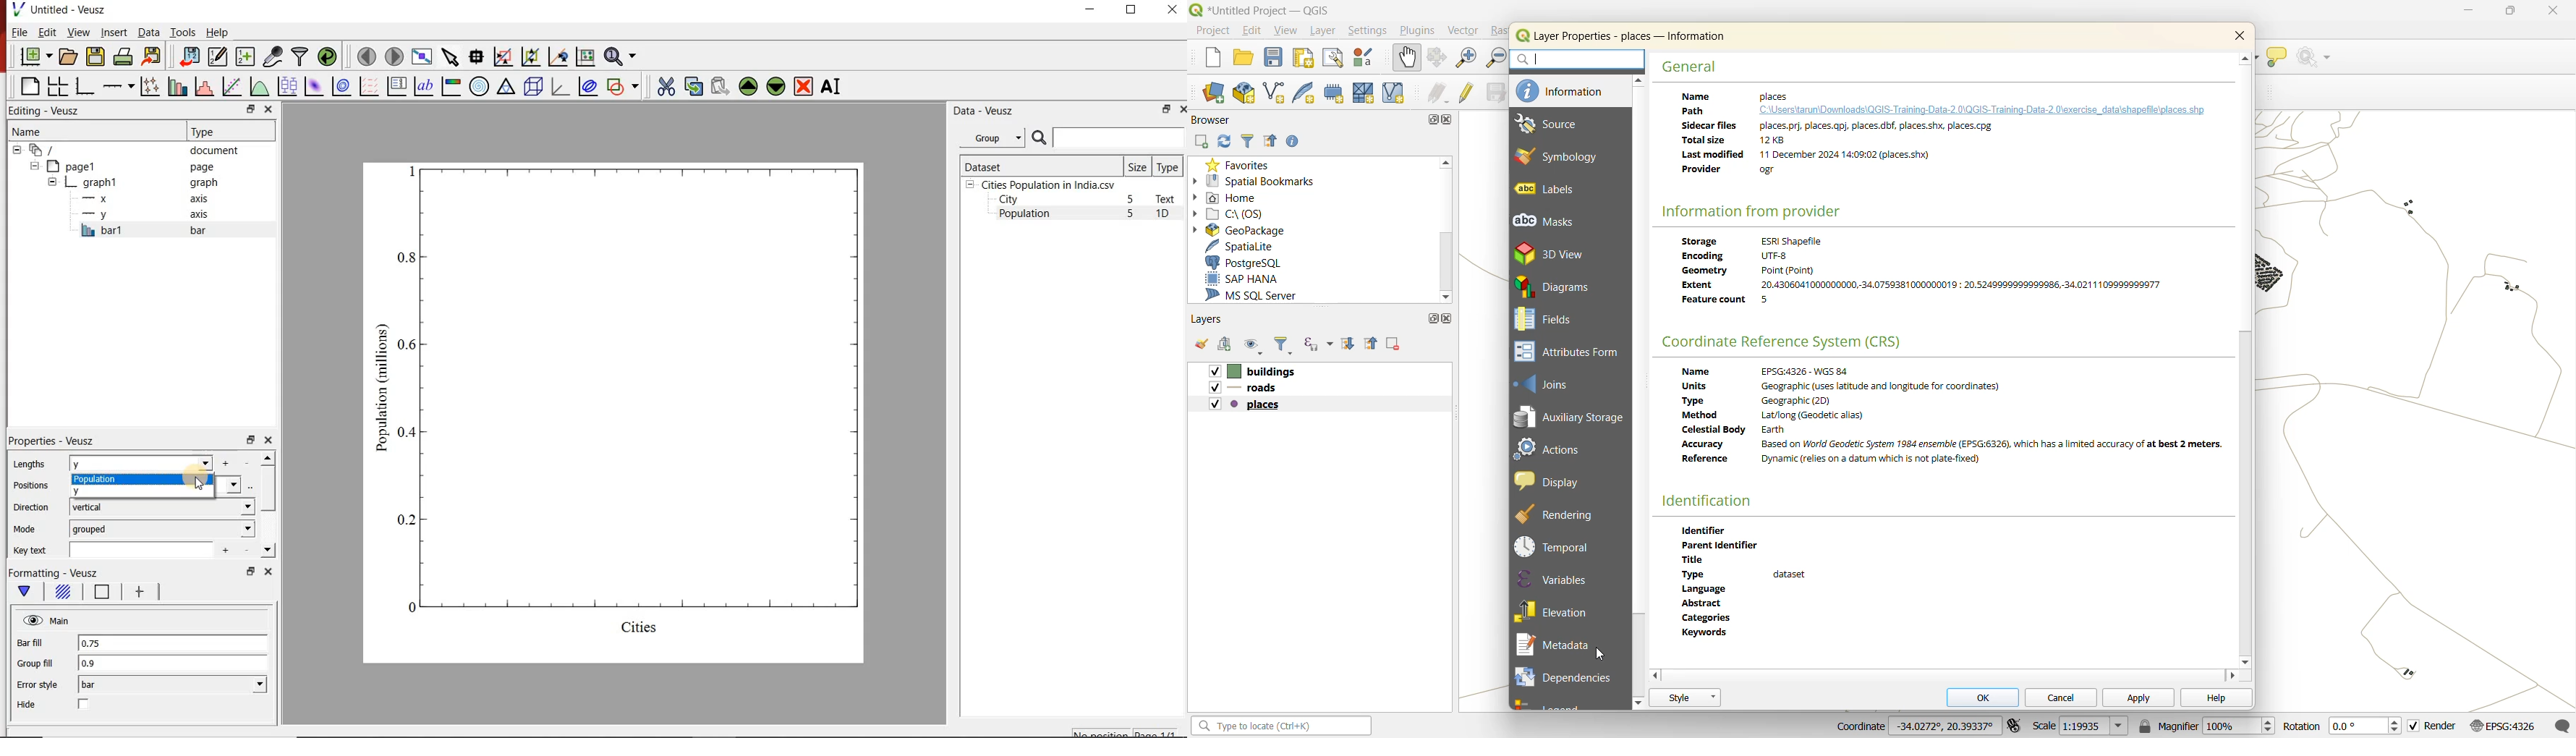 The height and width of the screenshot is (756, 2576). What do you see at coordinates (1132, 214) in the screenshot?
I see `5` at bounding box center [1132, 214].